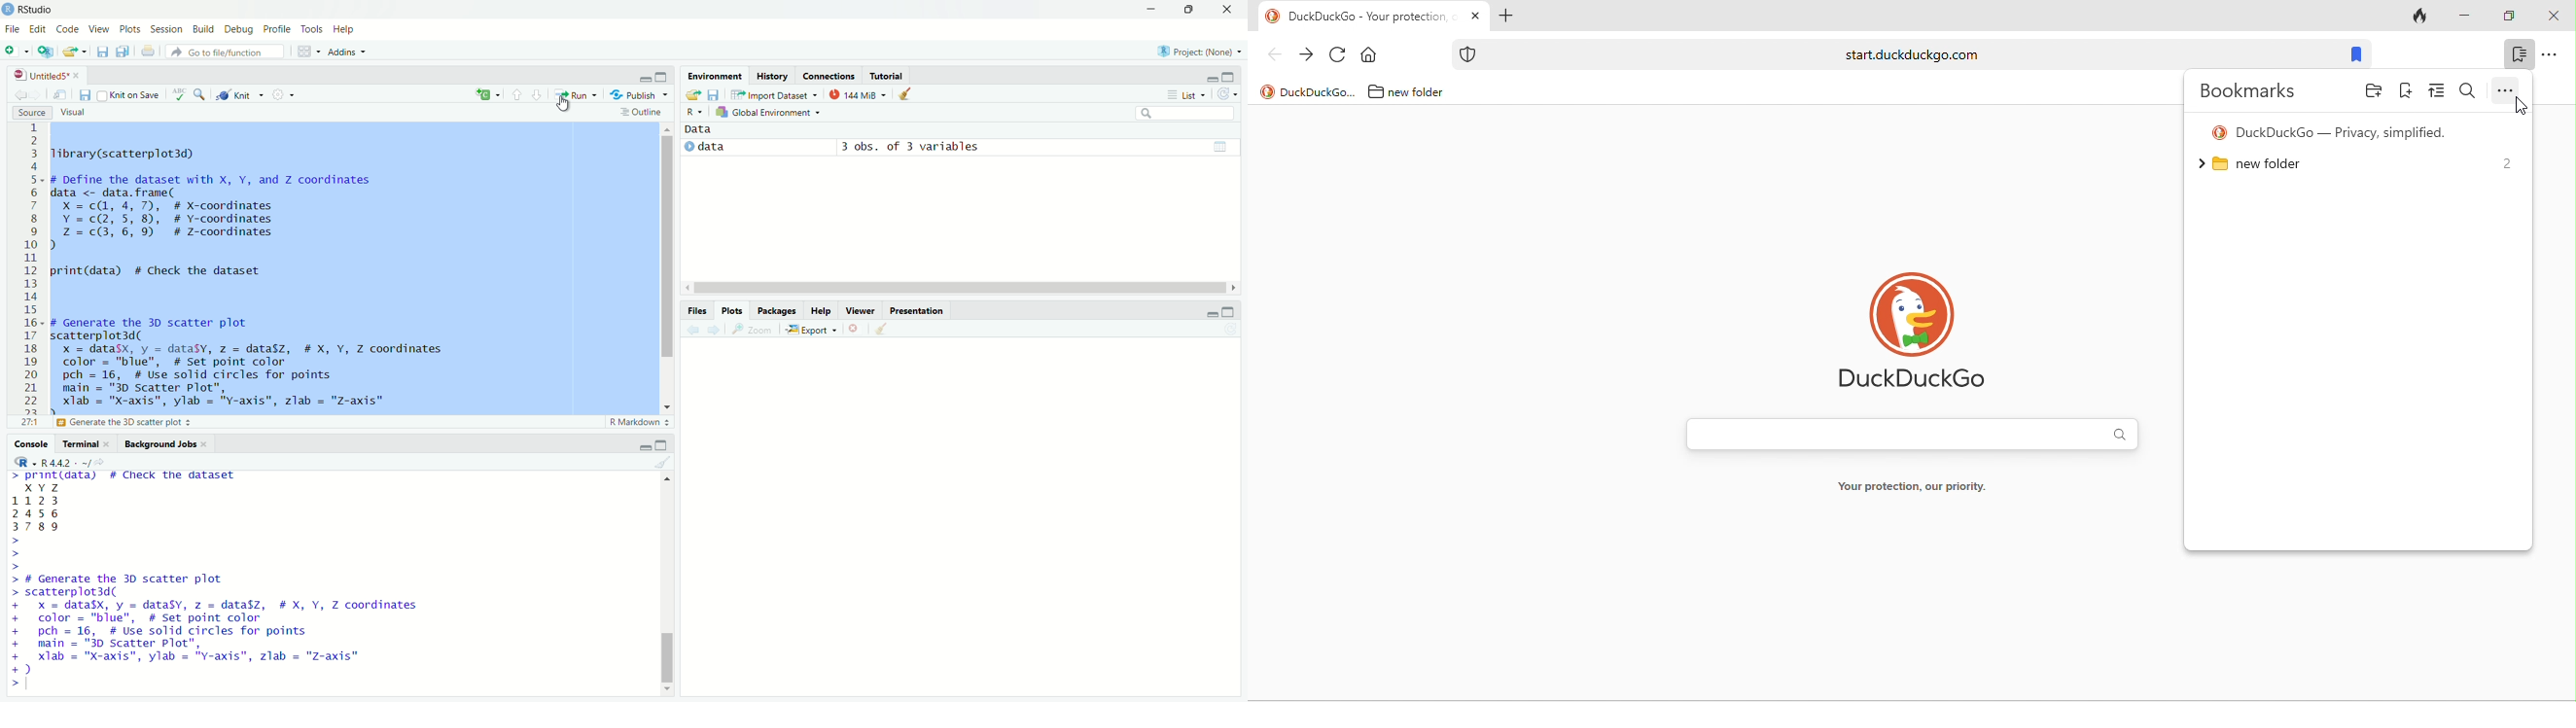 Image resolution: width=2576 pixels, height=728 pixels. What do you see at coordinates (312, 28) in the screenshot?
I see `tools` at bounding box center [312, 28].